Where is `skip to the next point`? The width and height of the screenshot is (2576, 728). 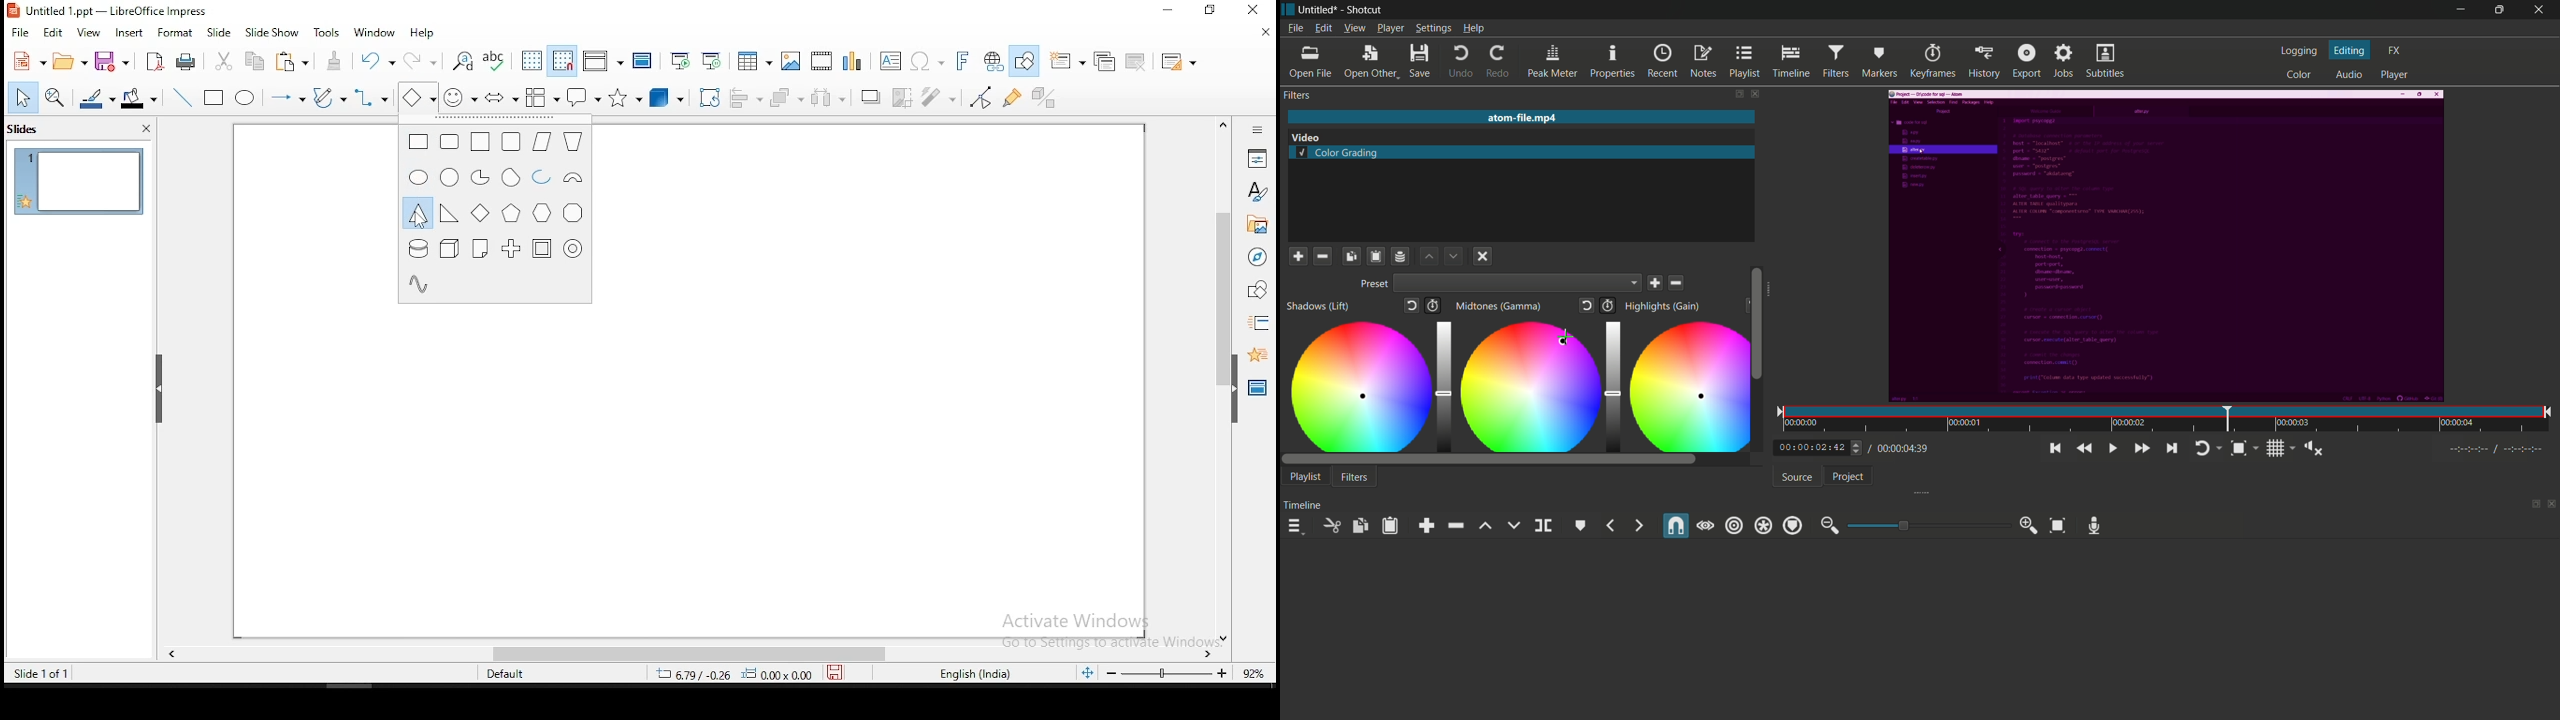
skip to the next point is located at coordinates (2170, 448).